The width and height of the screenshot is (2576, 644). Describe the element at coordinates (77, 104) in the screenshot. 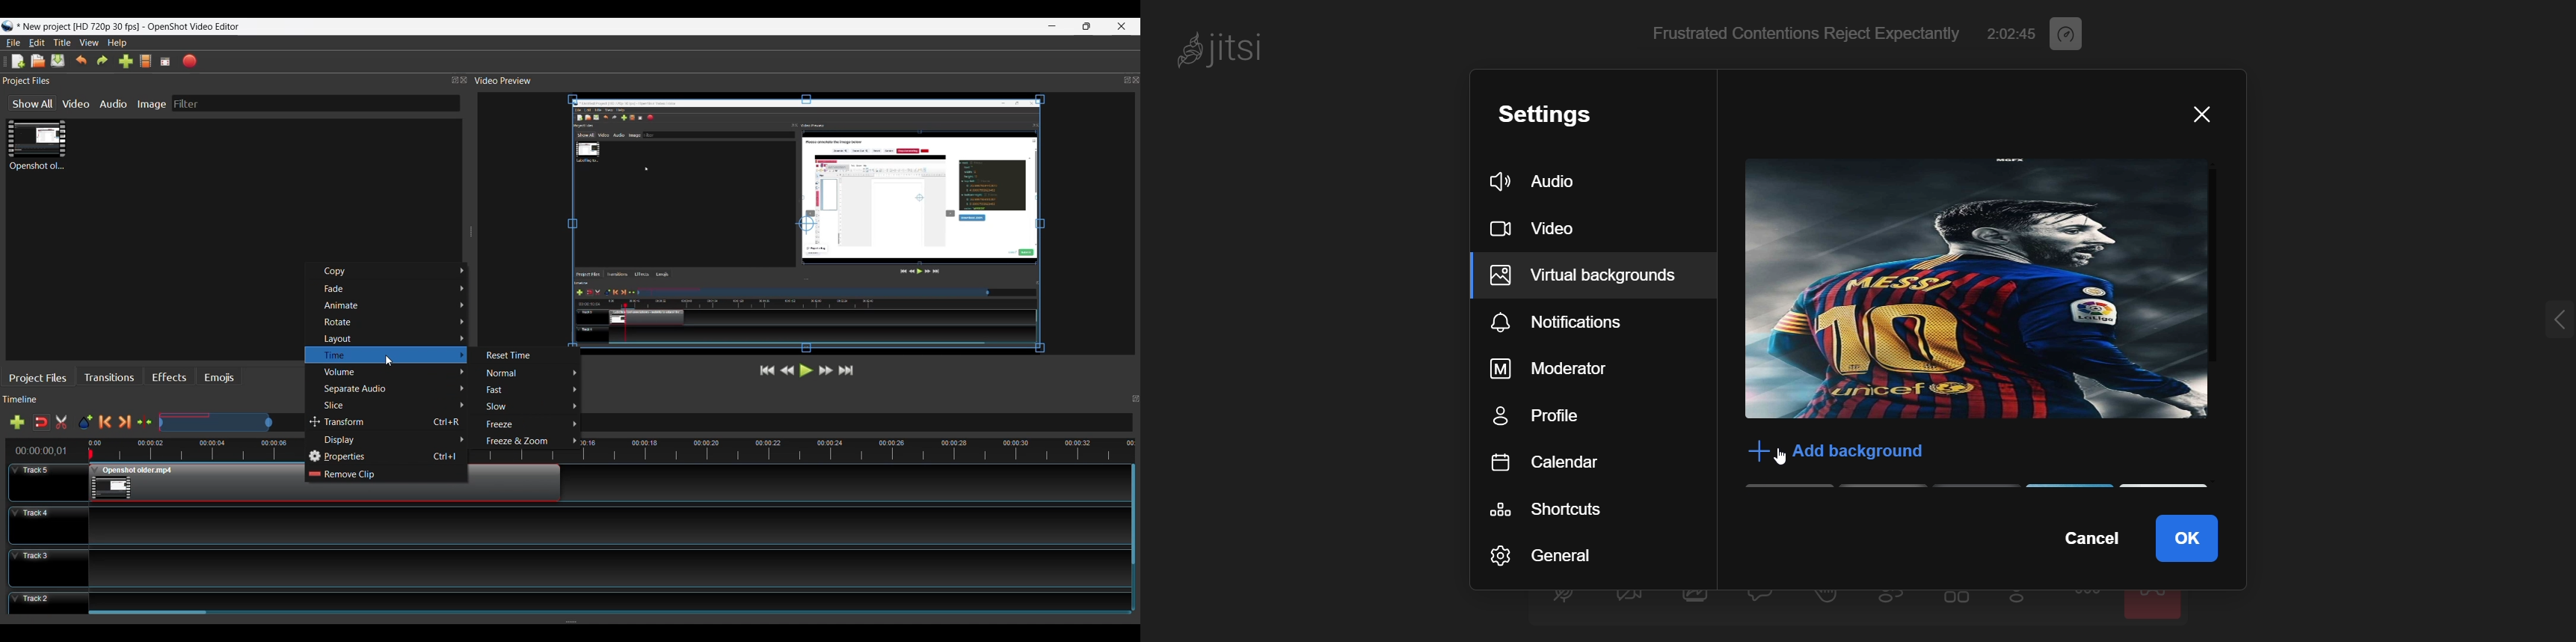

I see `Video` at that location.